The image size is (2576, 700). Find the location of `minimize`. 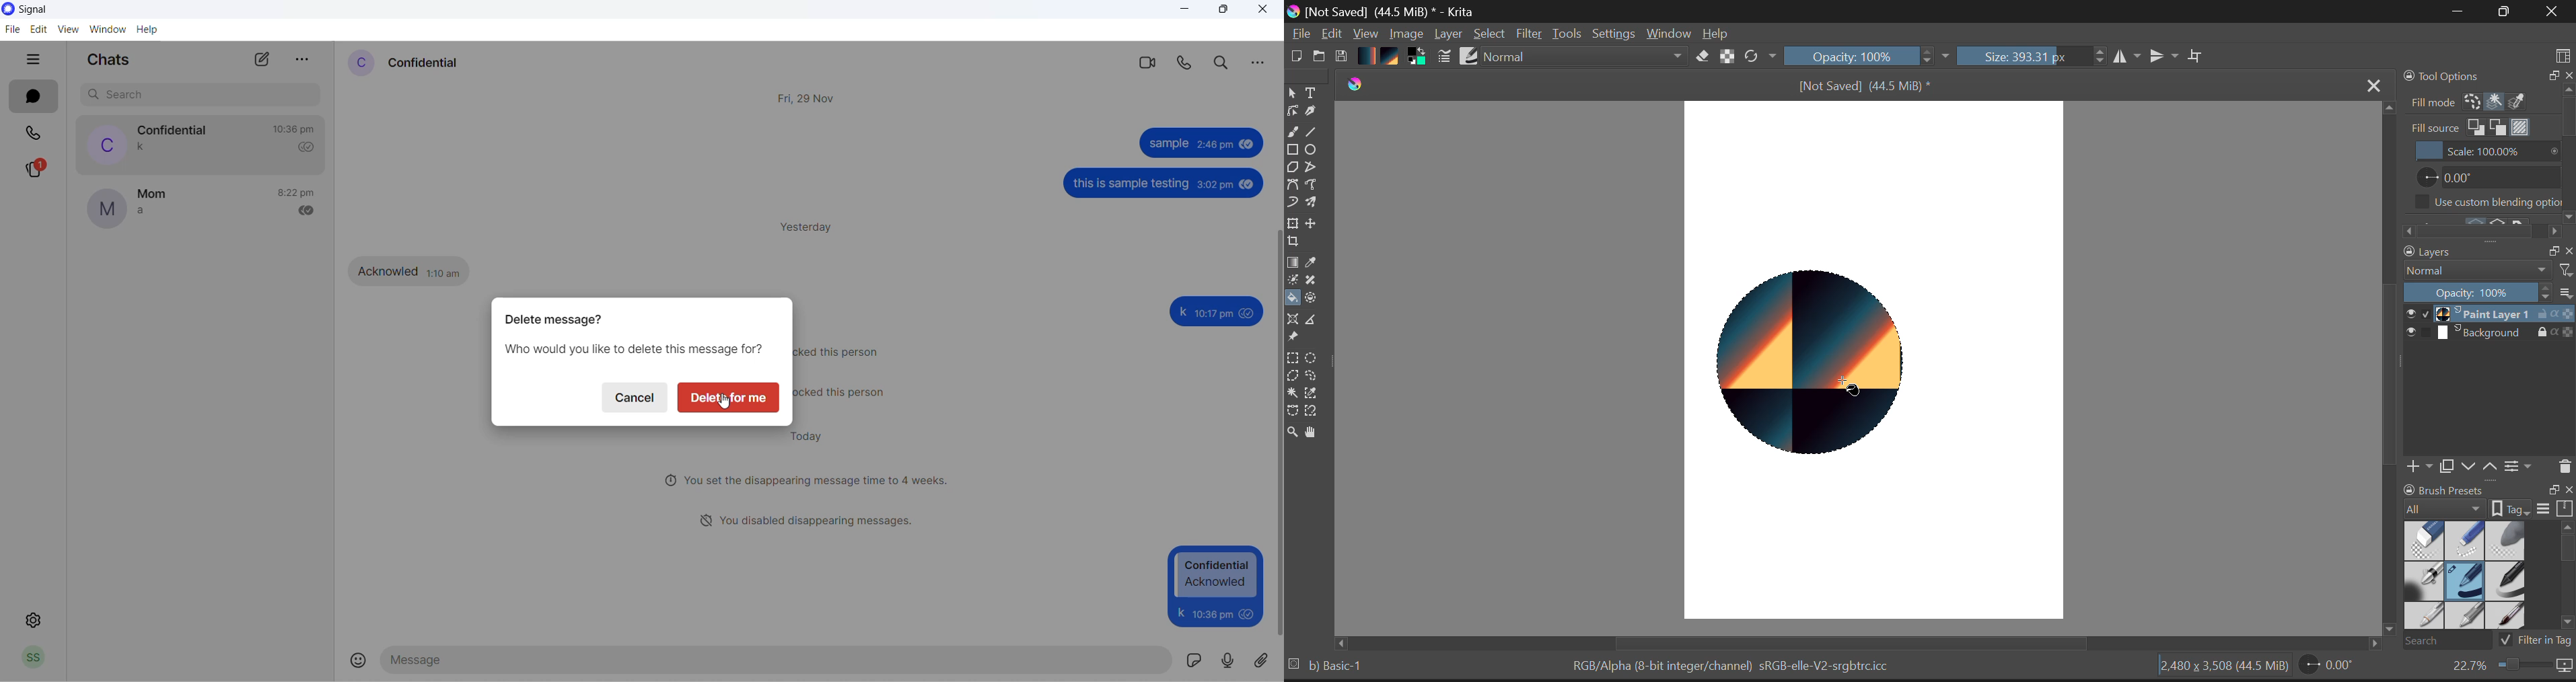

minimize is located at coordinates (1177, 11).